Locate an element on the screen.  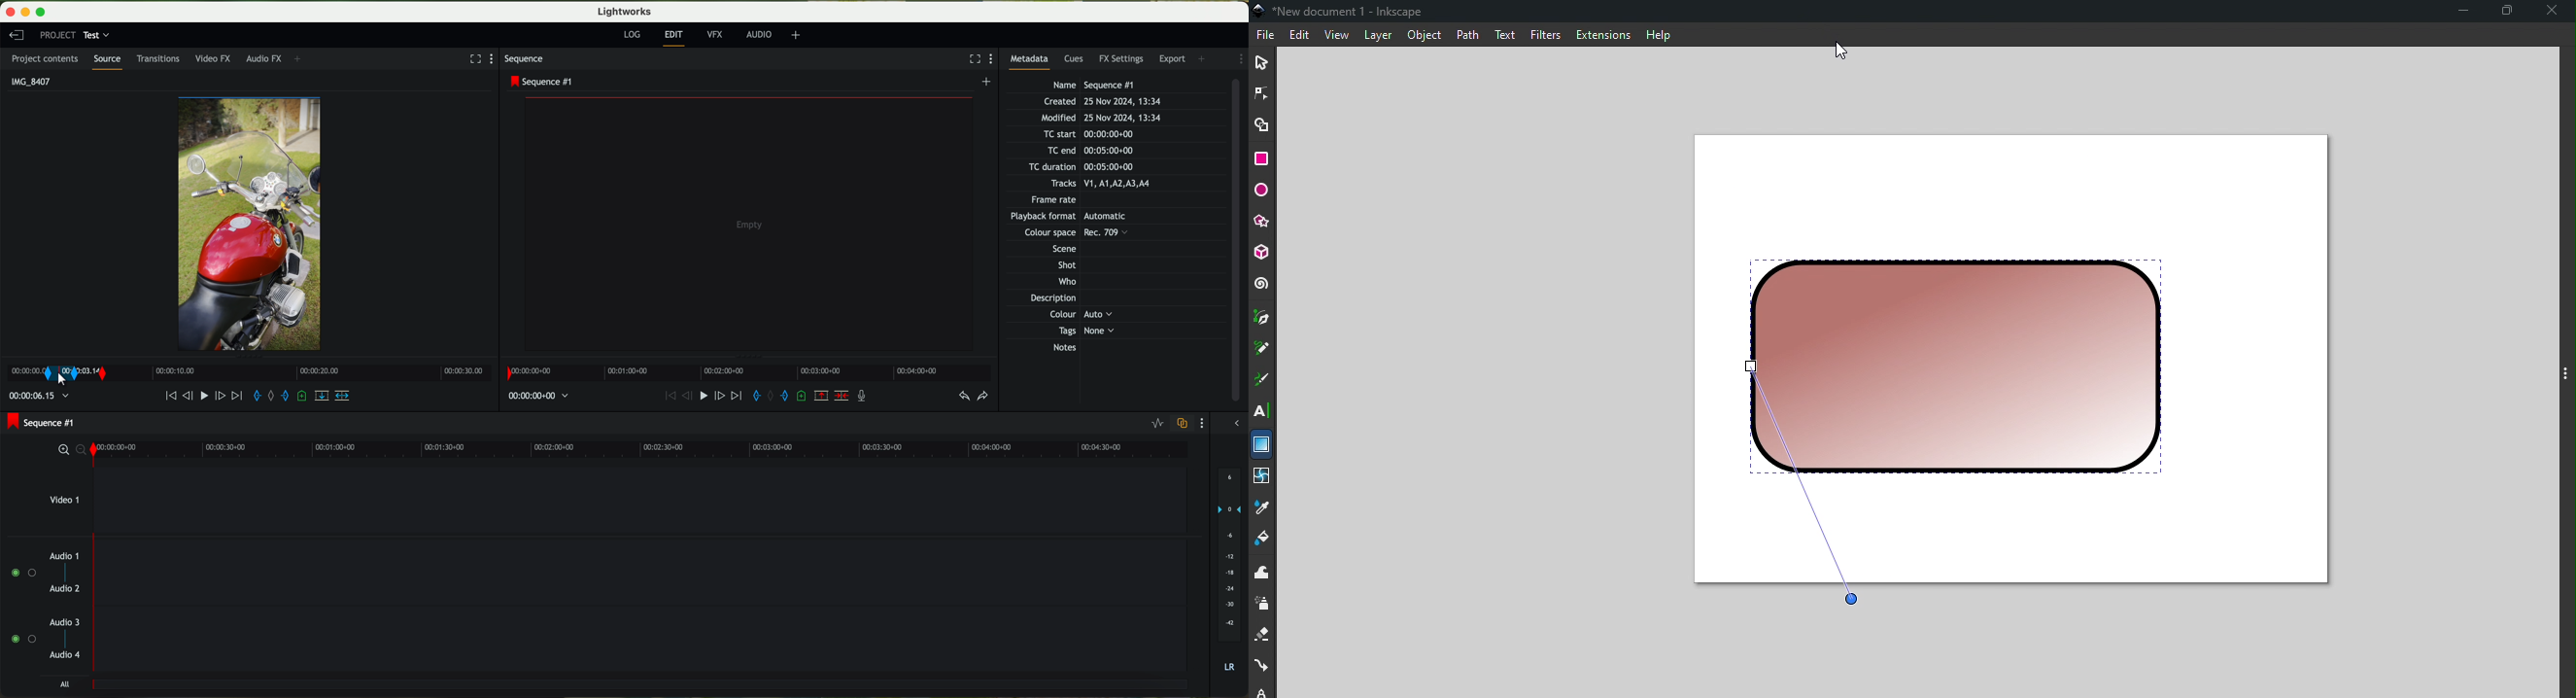
 is located at coordinates (1078, 217).